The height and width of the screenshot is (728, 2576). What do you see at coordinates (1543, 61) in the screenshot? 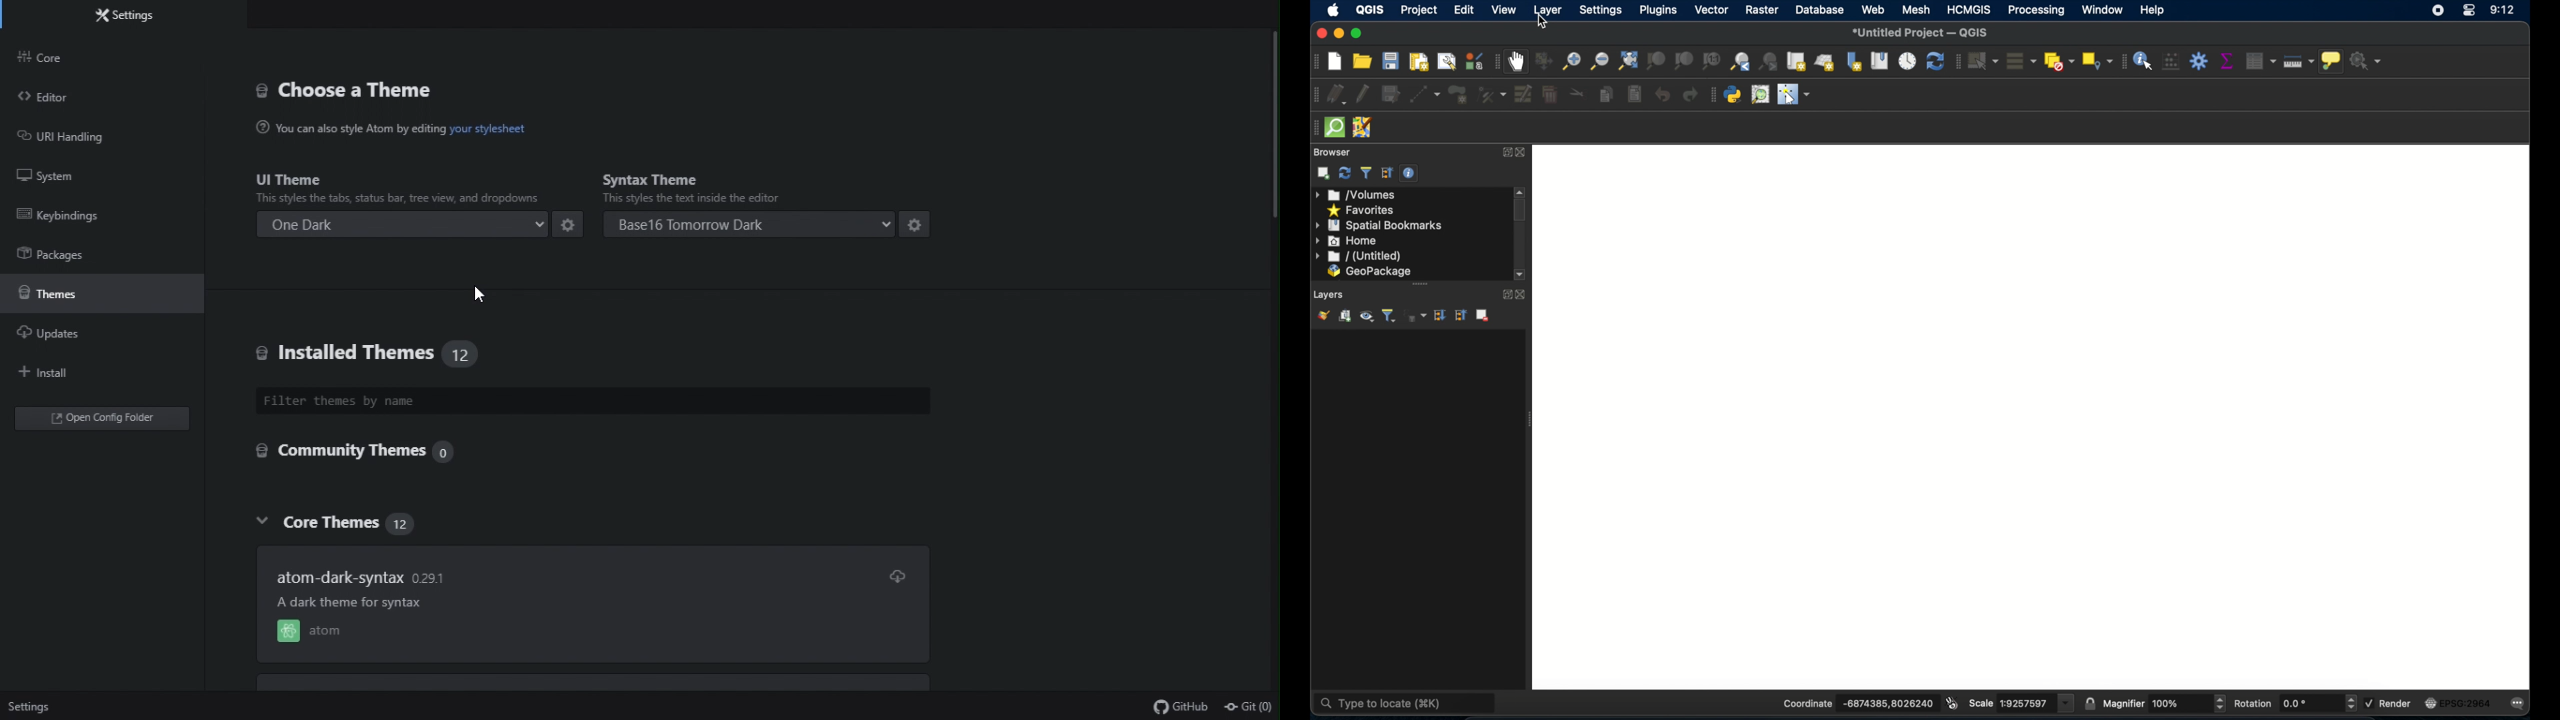
I see `pan map to selection` at bounding box center [1543, 61].